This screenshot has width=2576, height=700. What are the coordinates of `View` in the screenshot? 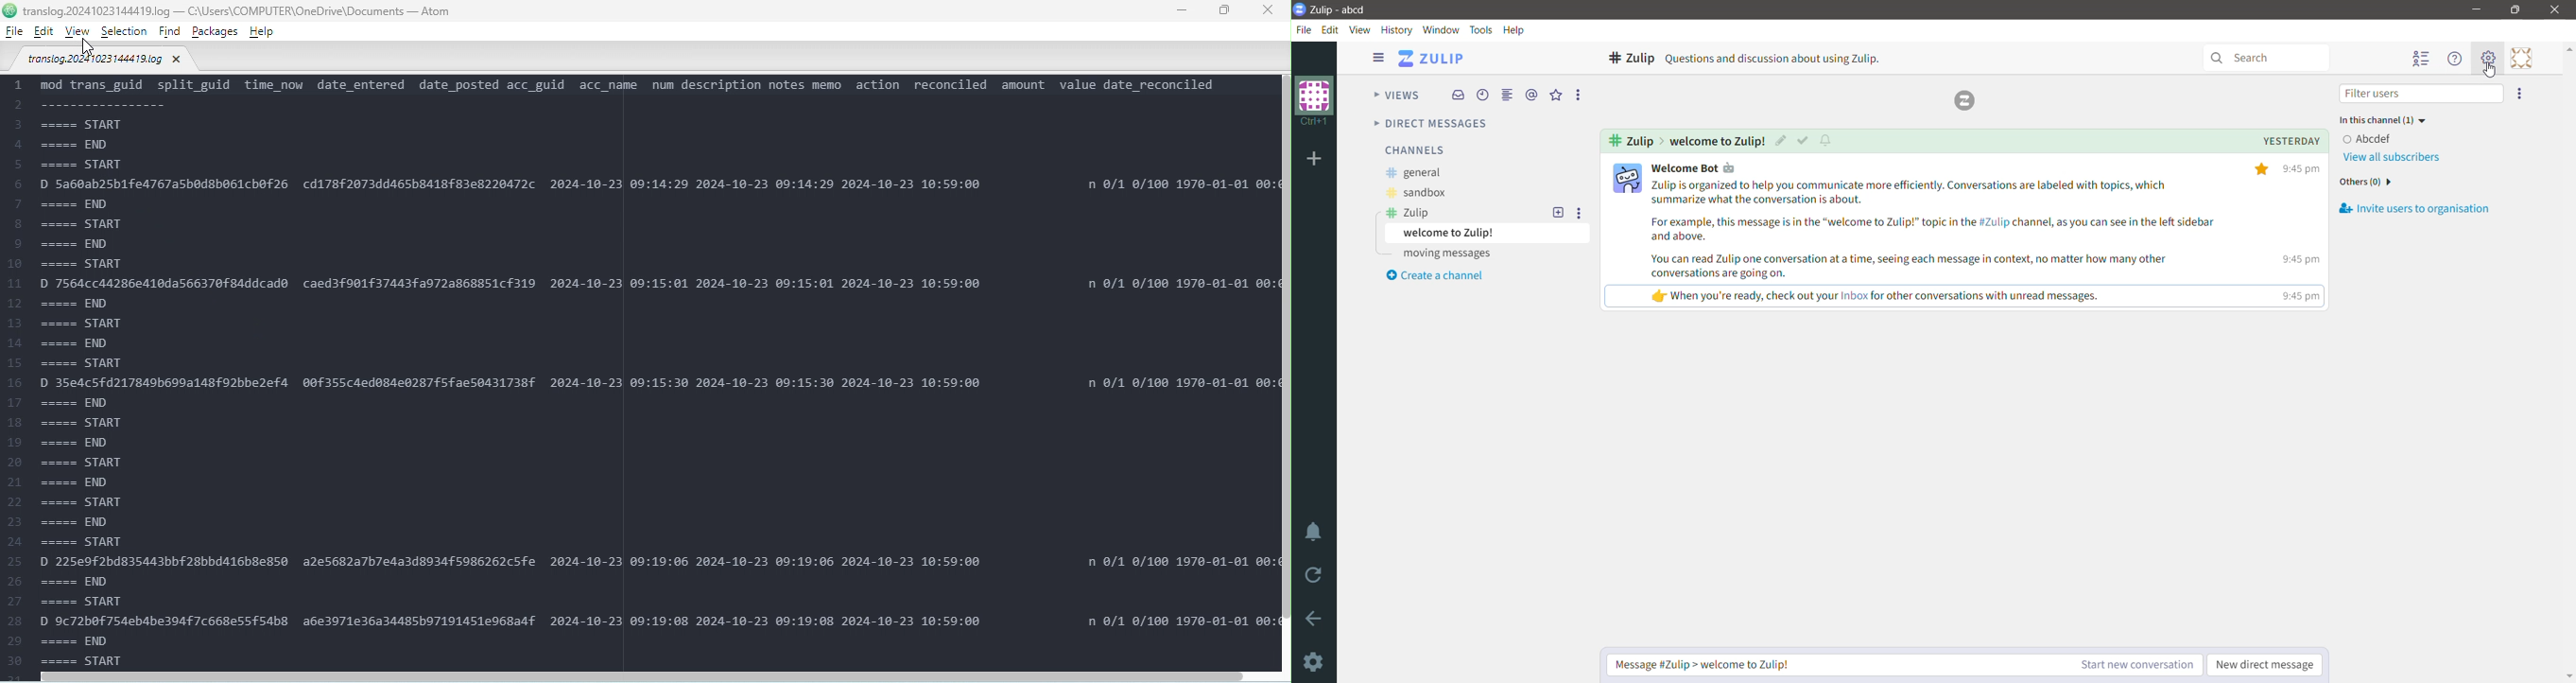 It's located at (1359, 29).